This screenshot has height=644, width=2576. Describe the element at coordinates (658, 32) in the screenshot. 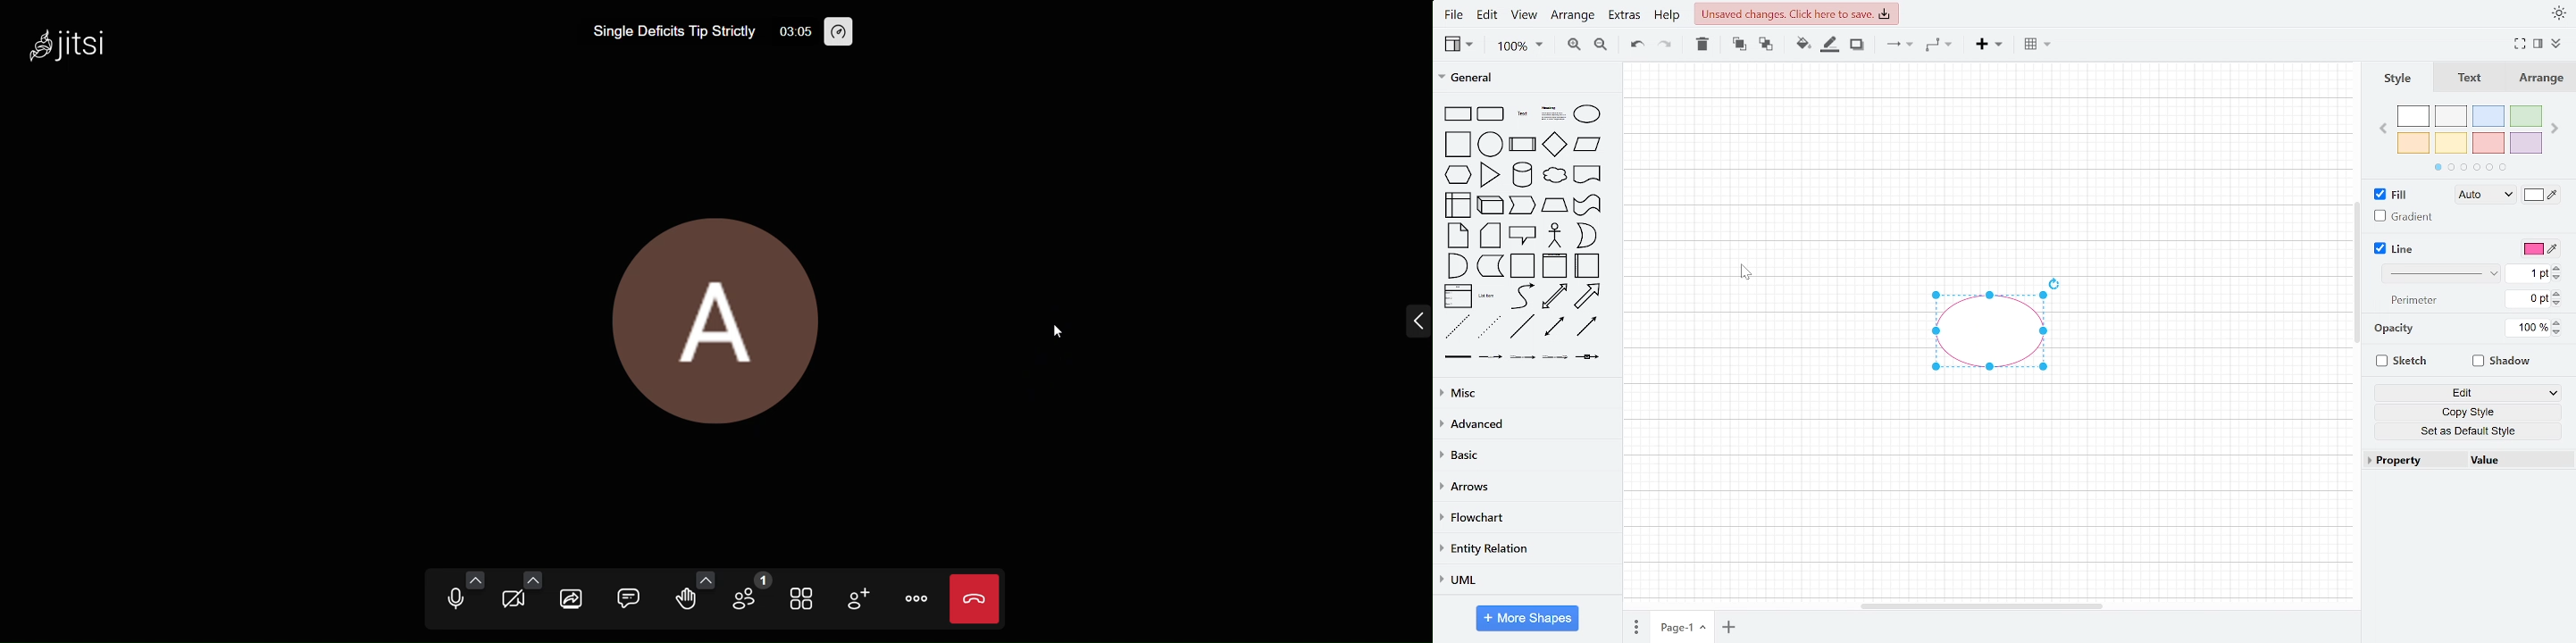

I see `Single Deficits Tip Strictly` at that location.